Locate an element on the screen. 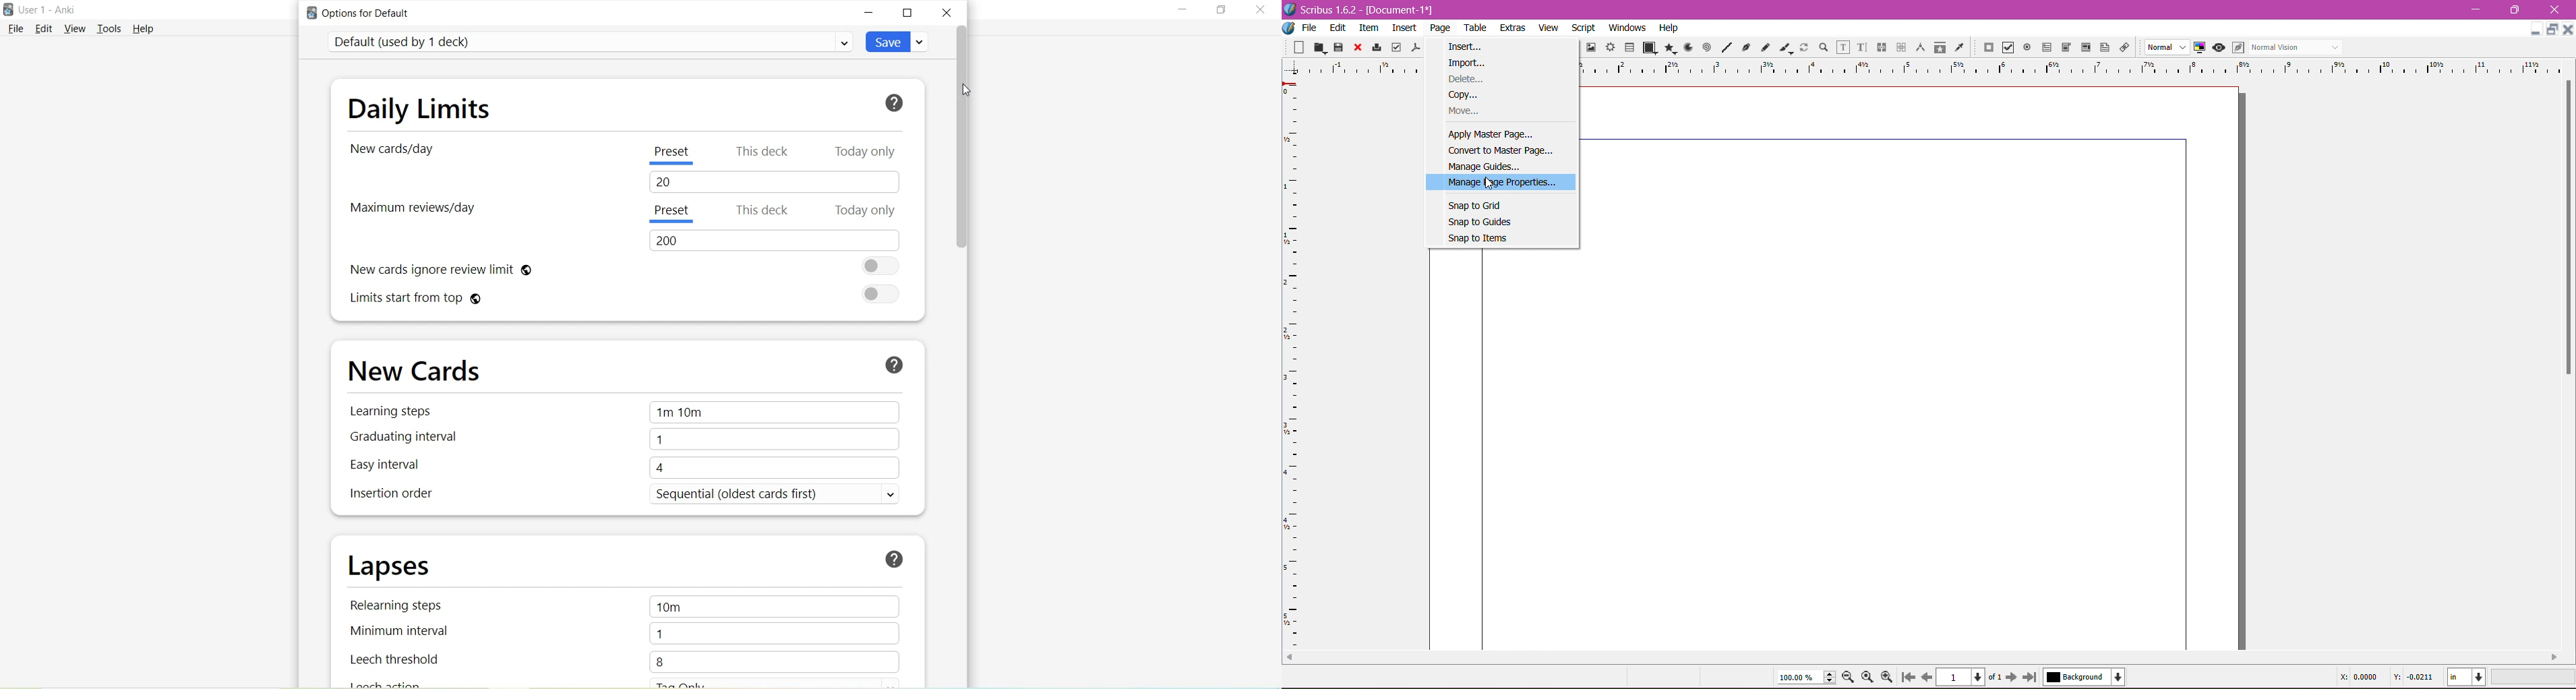 This screenshot has width=2576, height=700. Zoom In or Out is located at coordinates (1822, 48).